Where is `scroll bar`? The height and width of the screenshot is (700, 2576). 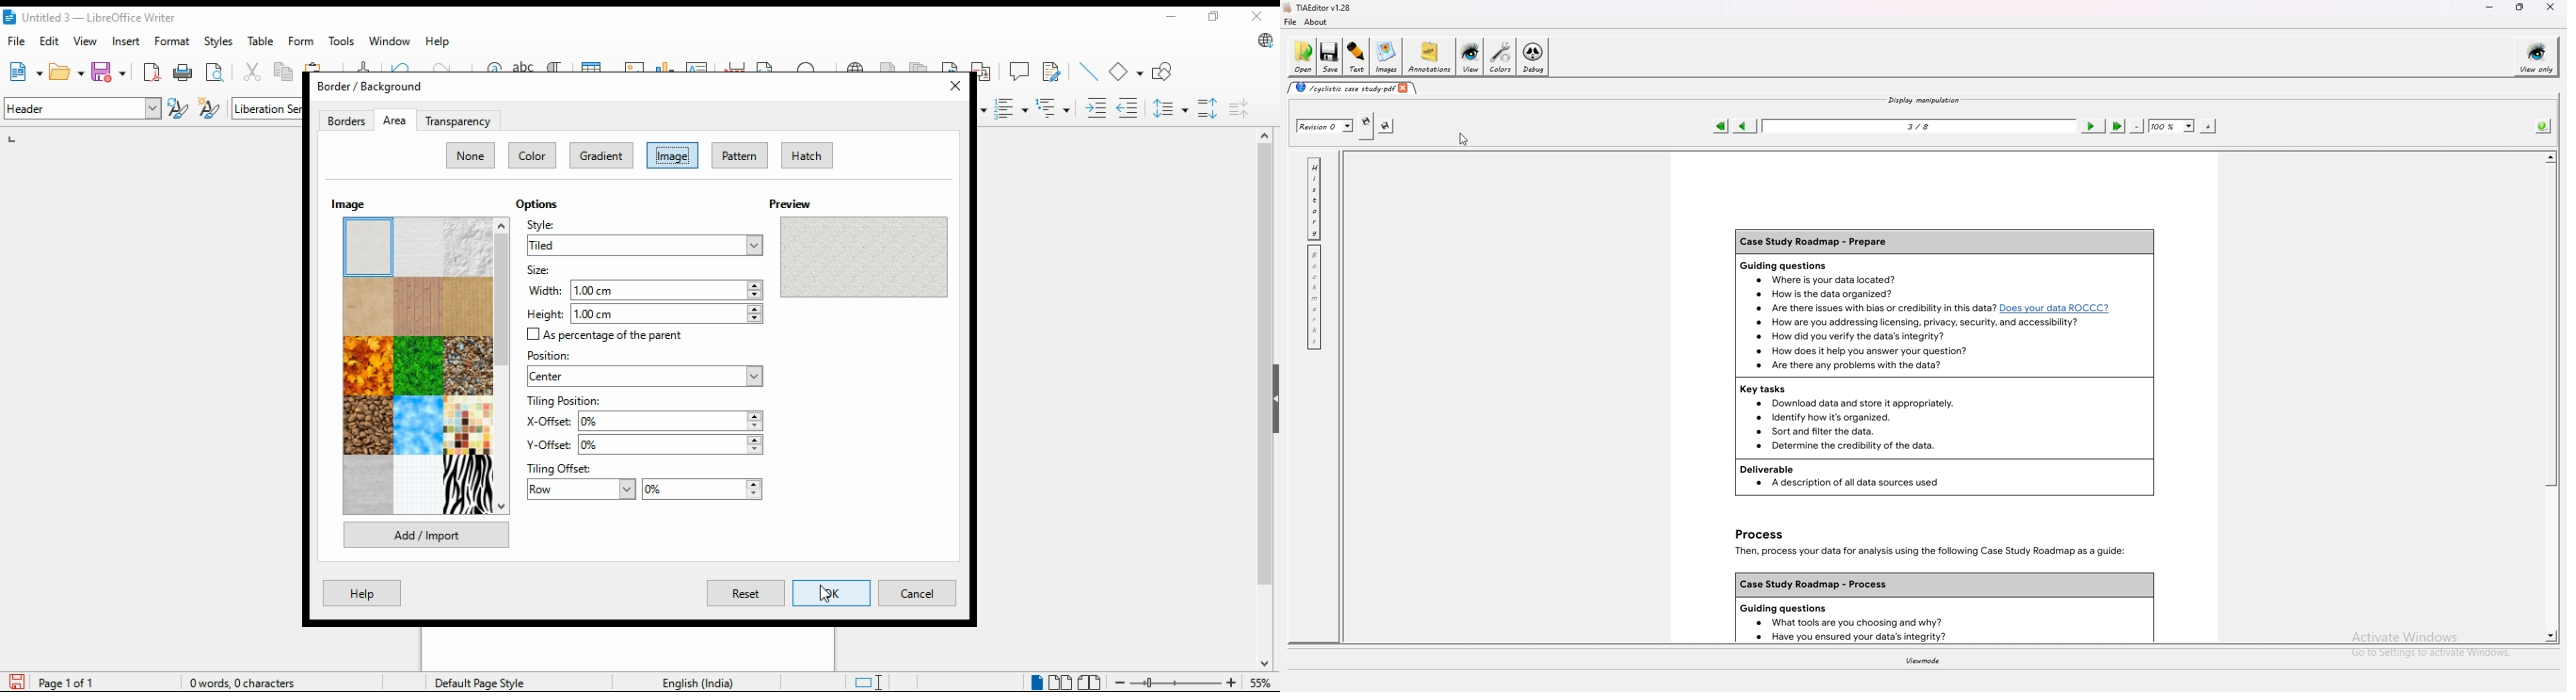
scroll bar is located at coordinates (1264, 399).